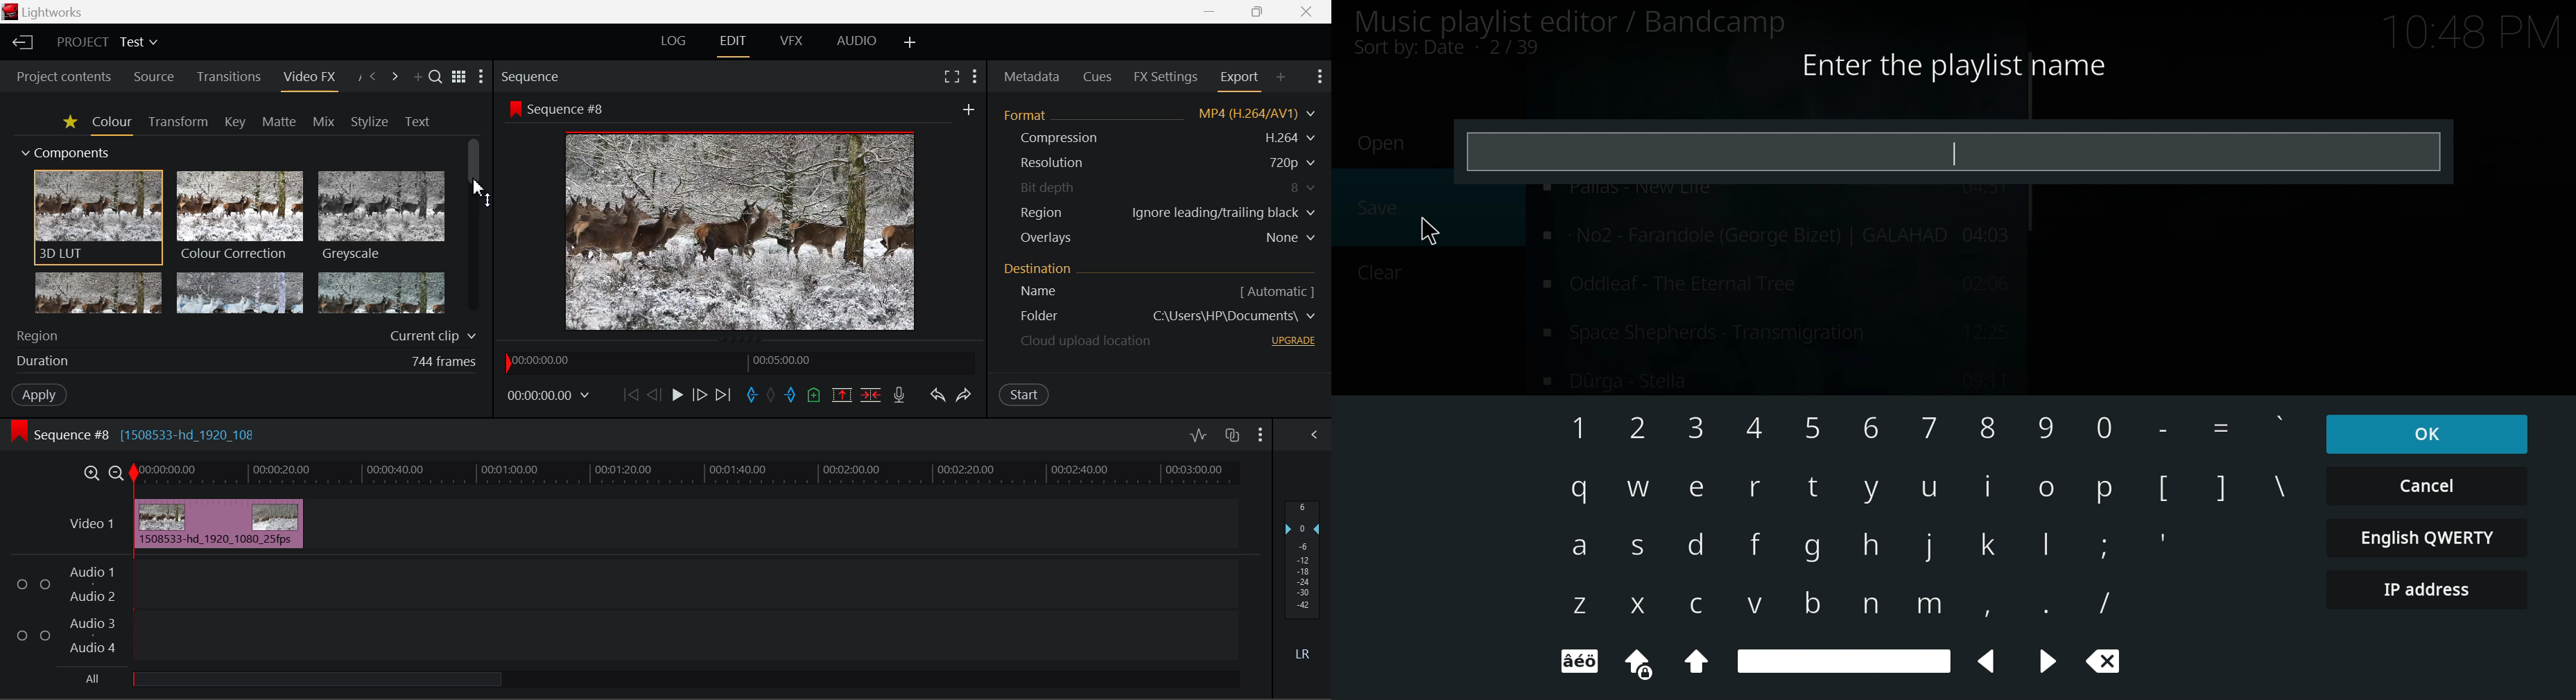 Image resolution: width=2576 pixels, height=700 pixels. What do you see at coordinates (1210, 10) in the screenshot?
I see `Restore Down` at bounding box center [1210, 10].